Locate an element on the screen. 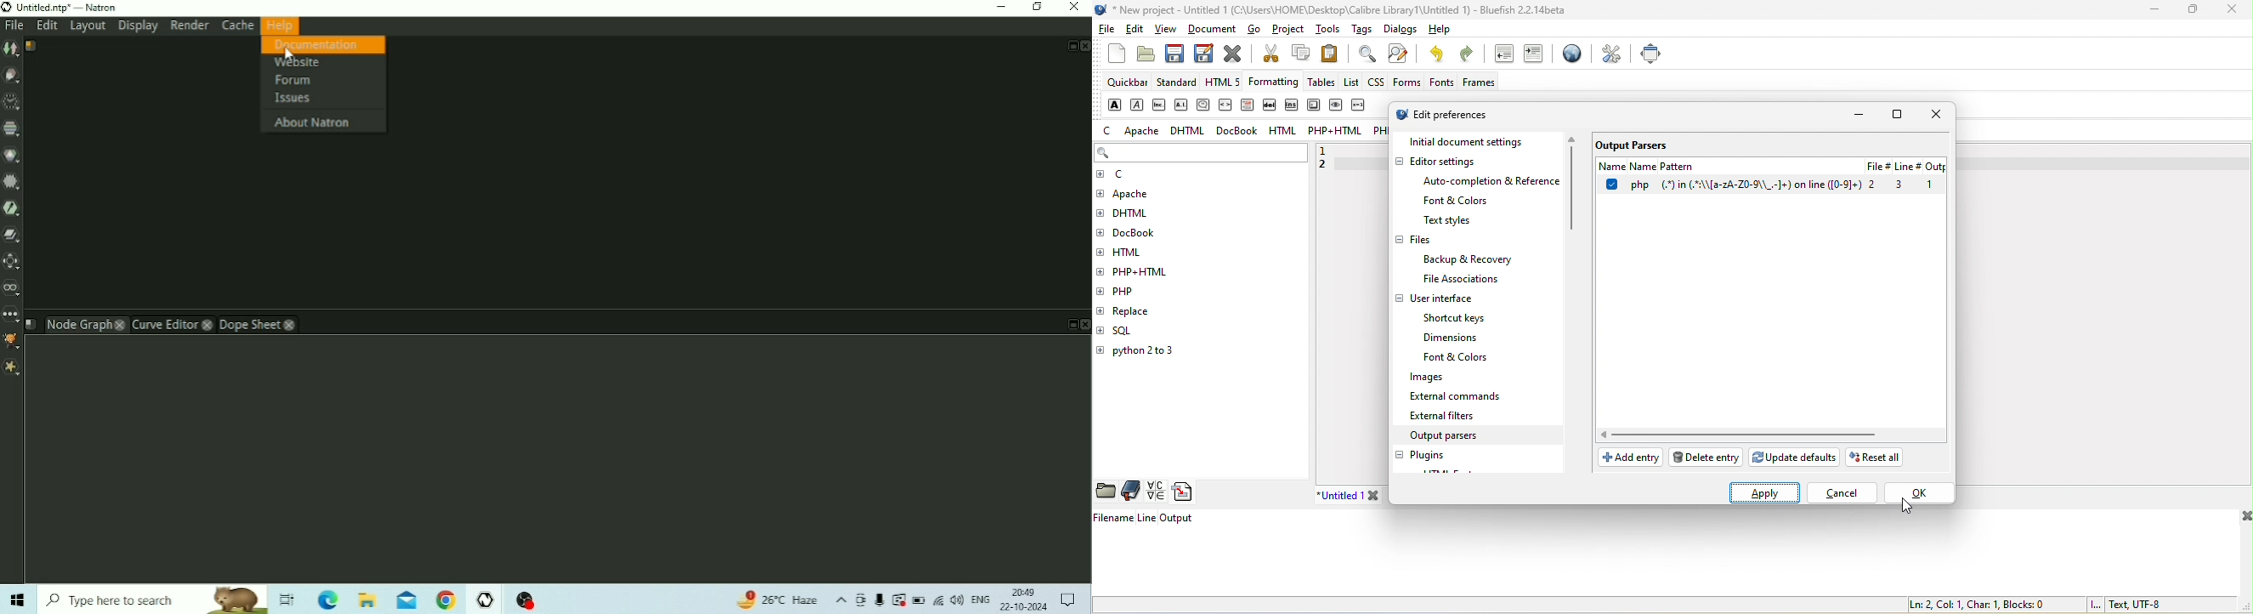 This screenshot has width=2268, height=616. select apply is located at coordinates (1767, 496).